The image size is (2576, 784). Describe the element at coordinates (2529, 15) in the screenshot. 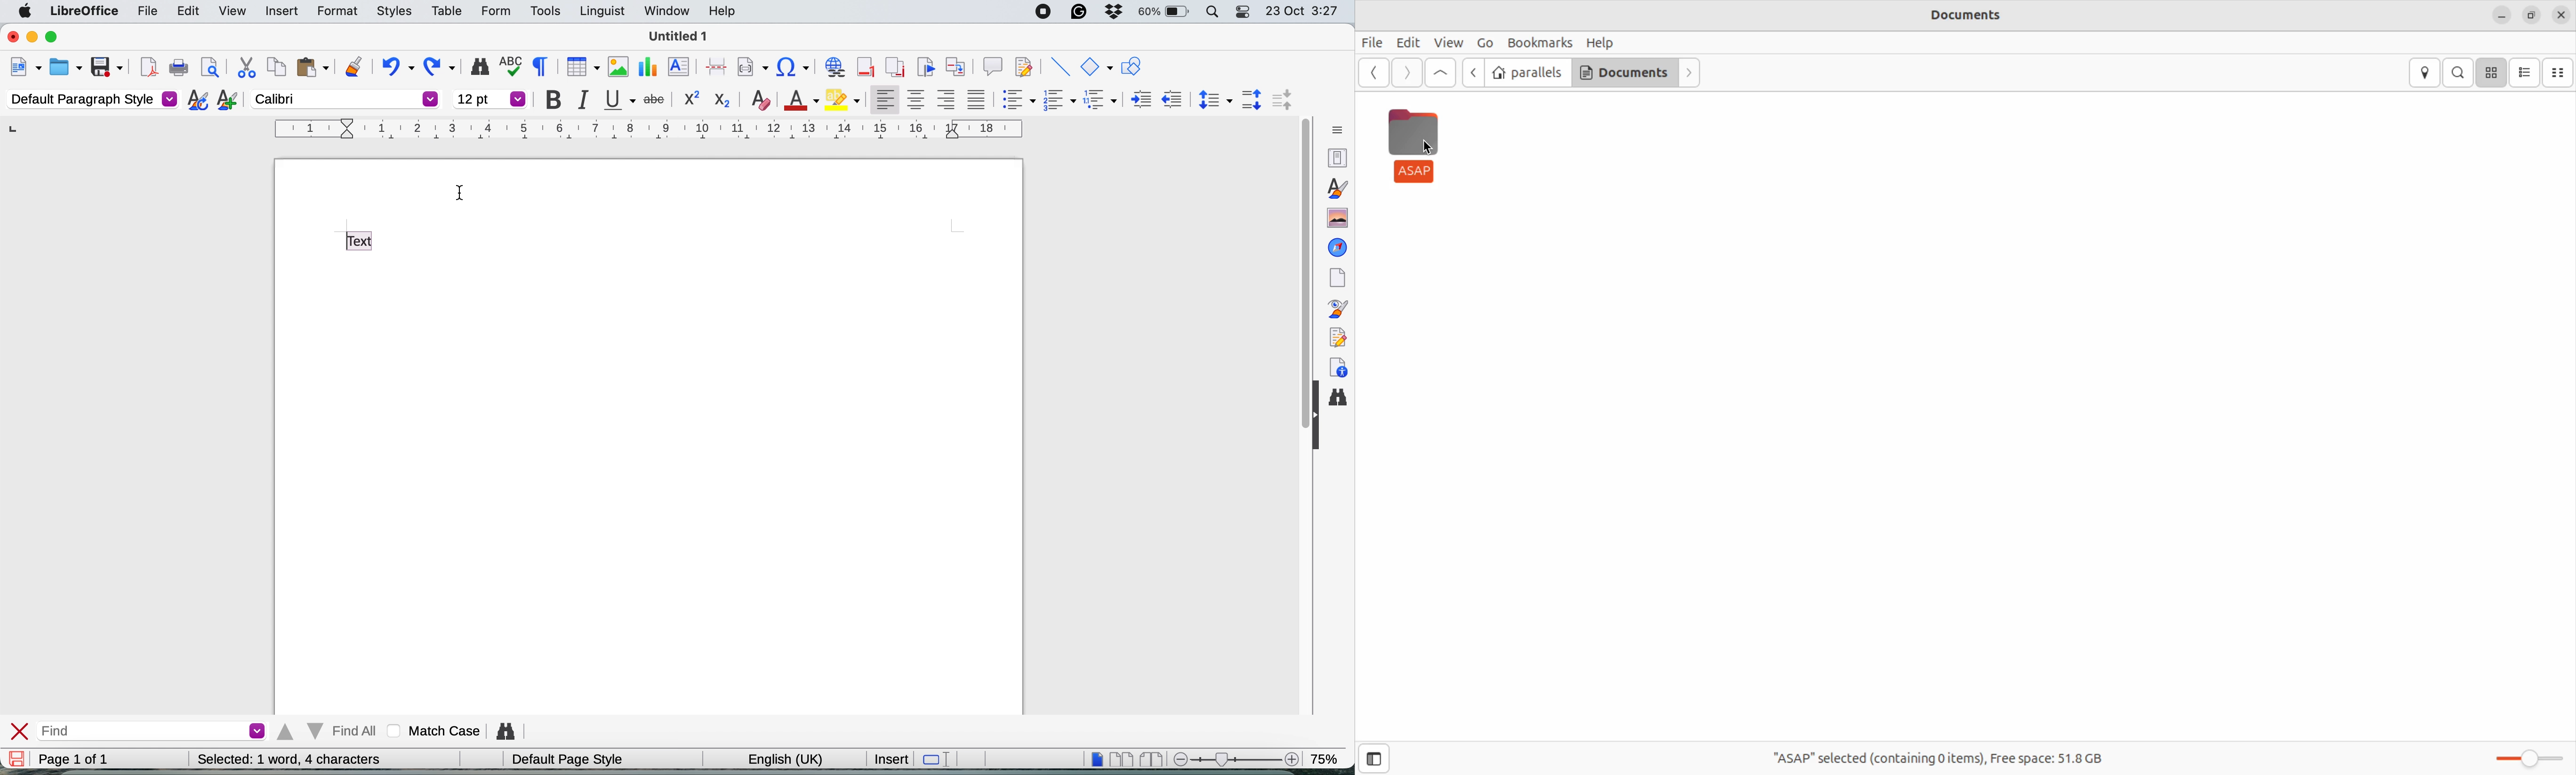

I see `resize` at that location.